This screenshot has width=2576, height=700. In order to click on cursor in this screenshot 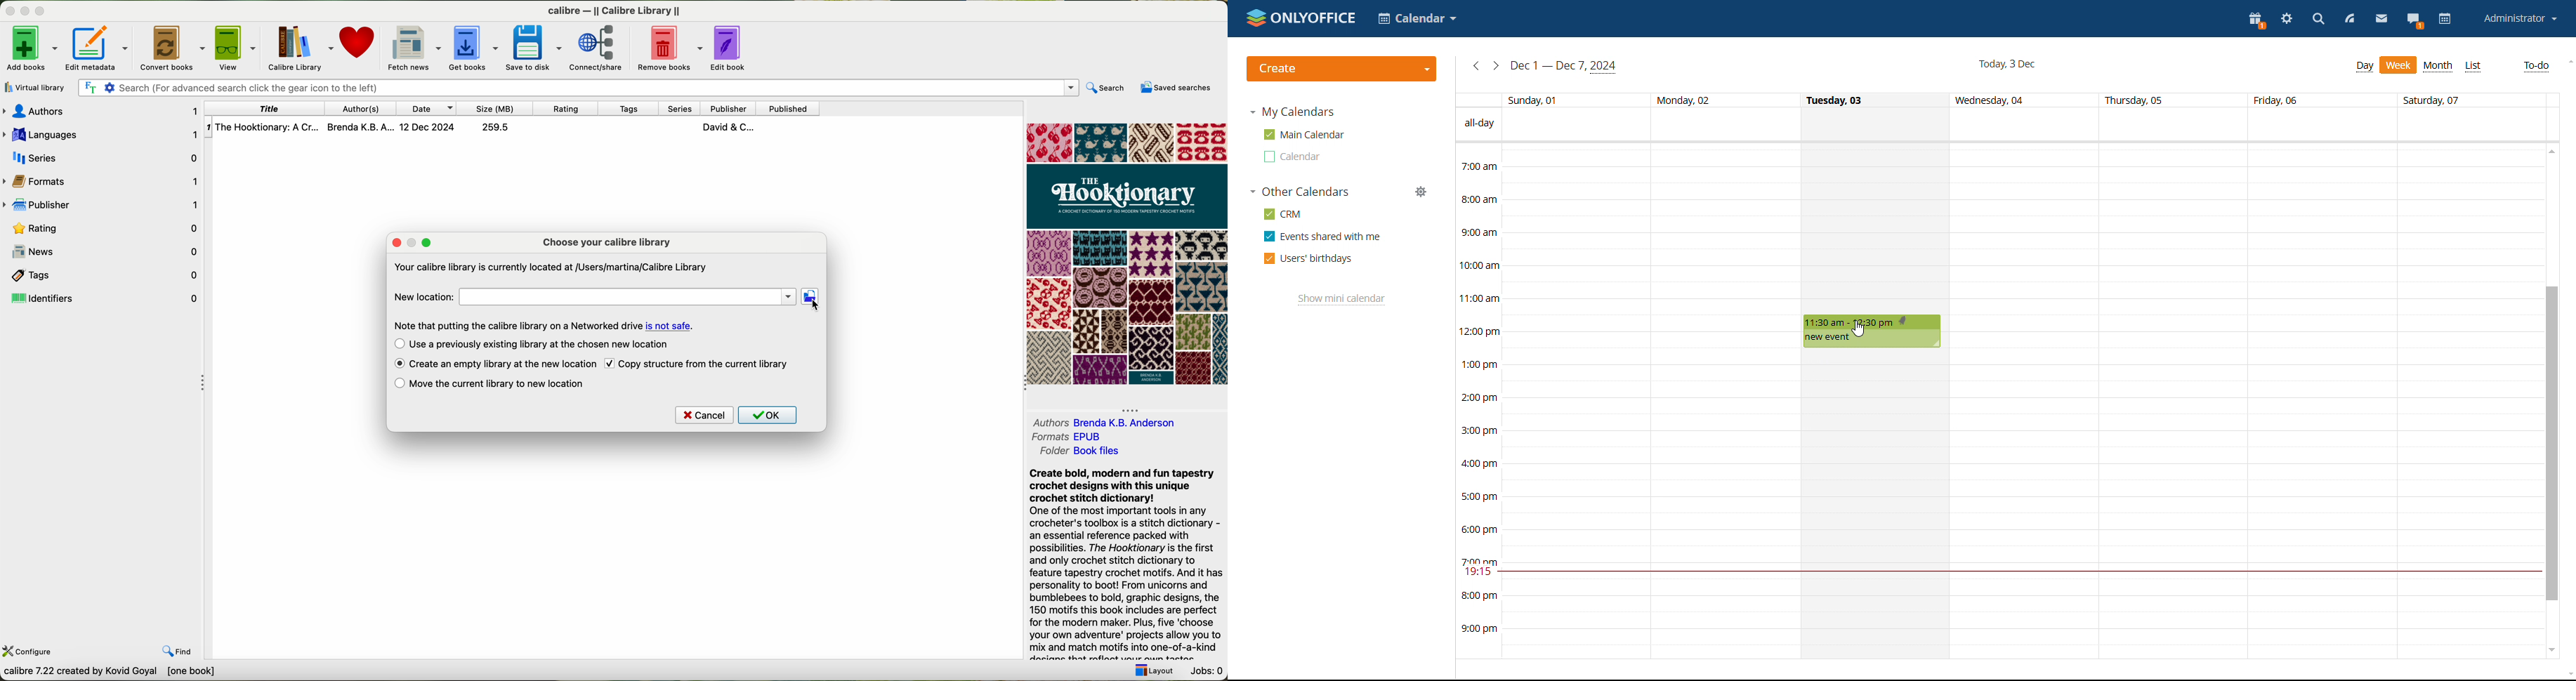, I will do `click(815, 304)`.